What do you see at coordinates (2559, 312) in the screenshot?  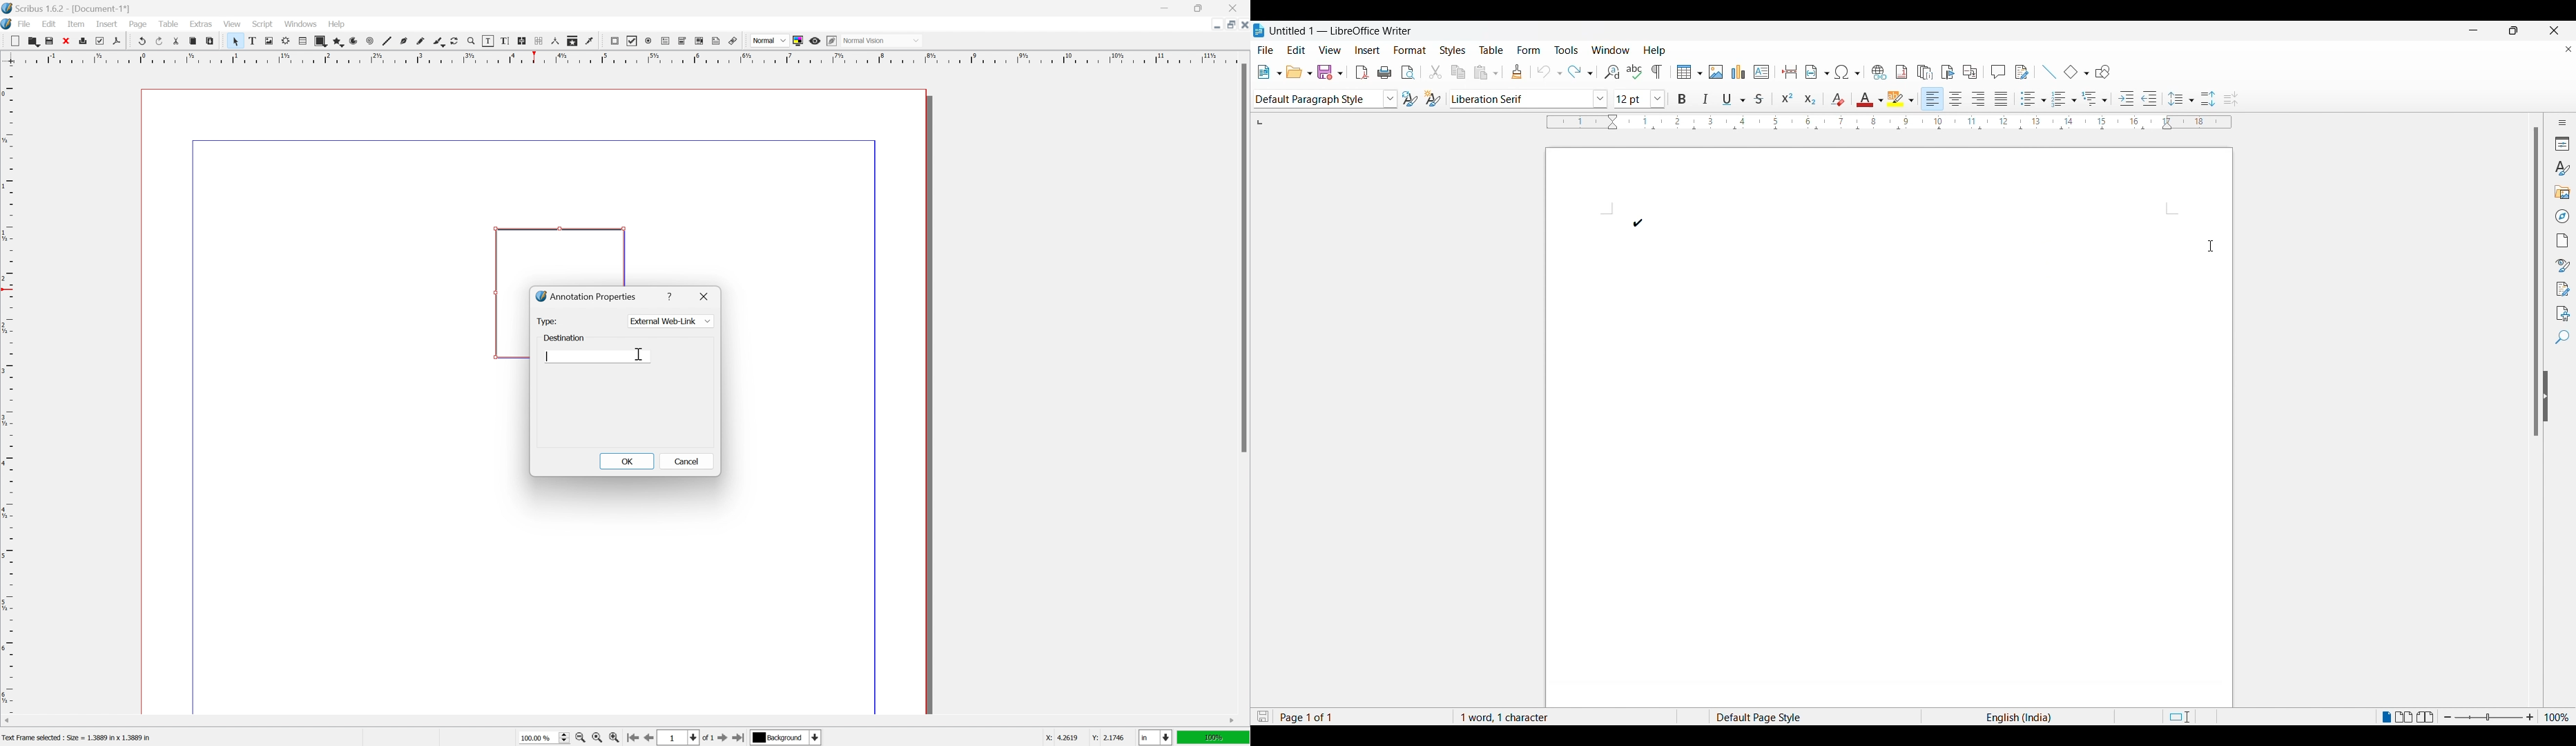 I see `Accessibility check` at bounding box center [2559, 312].